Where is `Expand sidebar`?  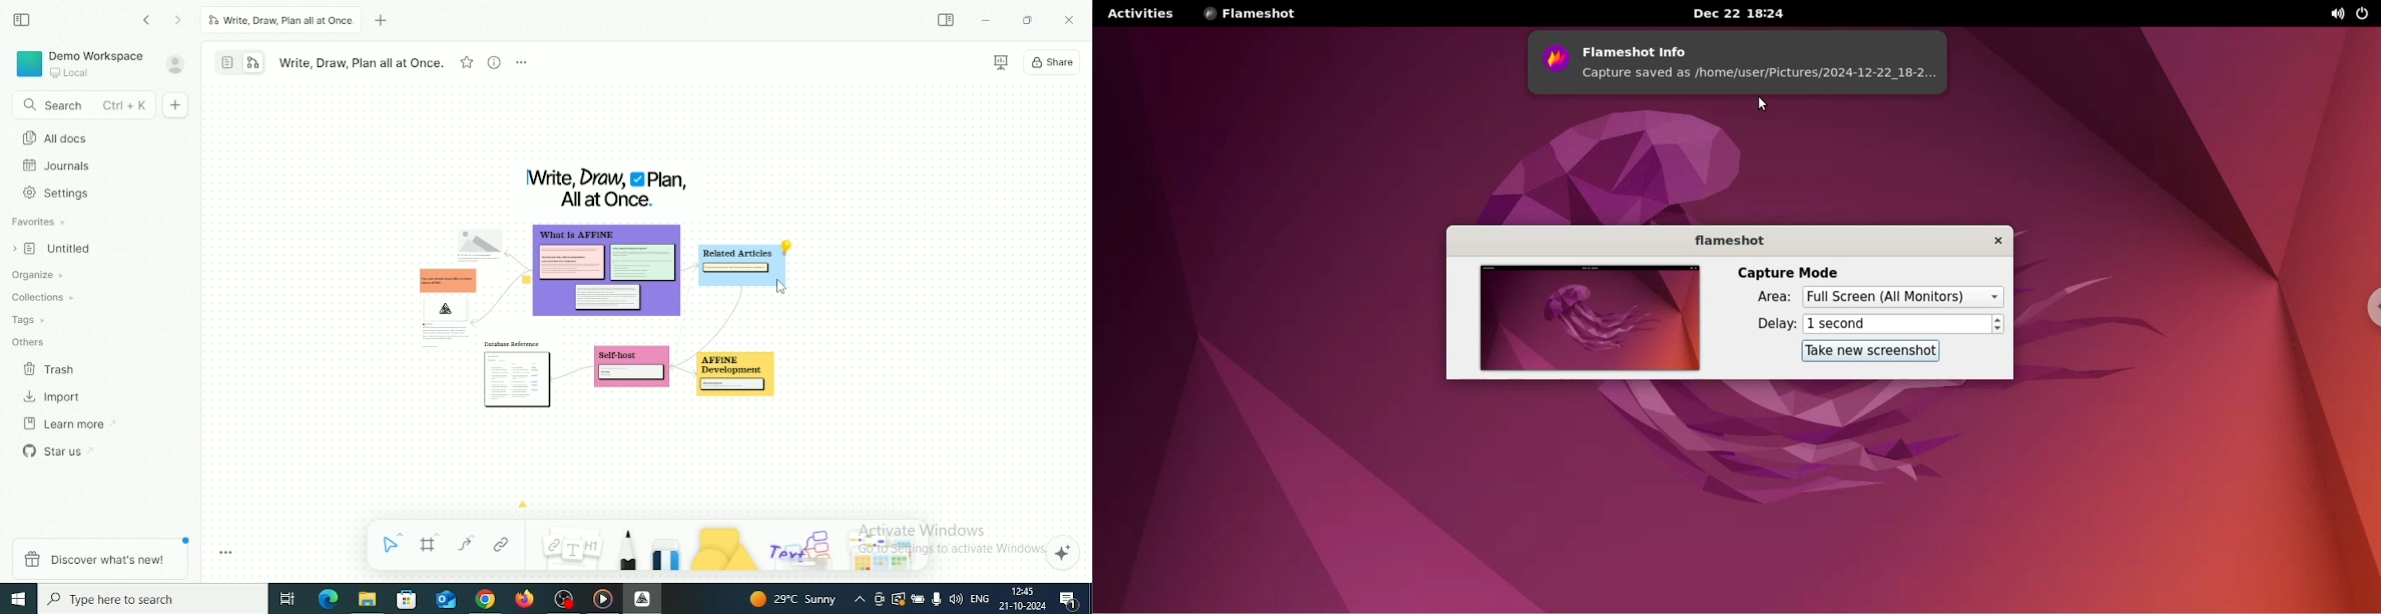 Expand sidebar is located at coordinates (947, 20).